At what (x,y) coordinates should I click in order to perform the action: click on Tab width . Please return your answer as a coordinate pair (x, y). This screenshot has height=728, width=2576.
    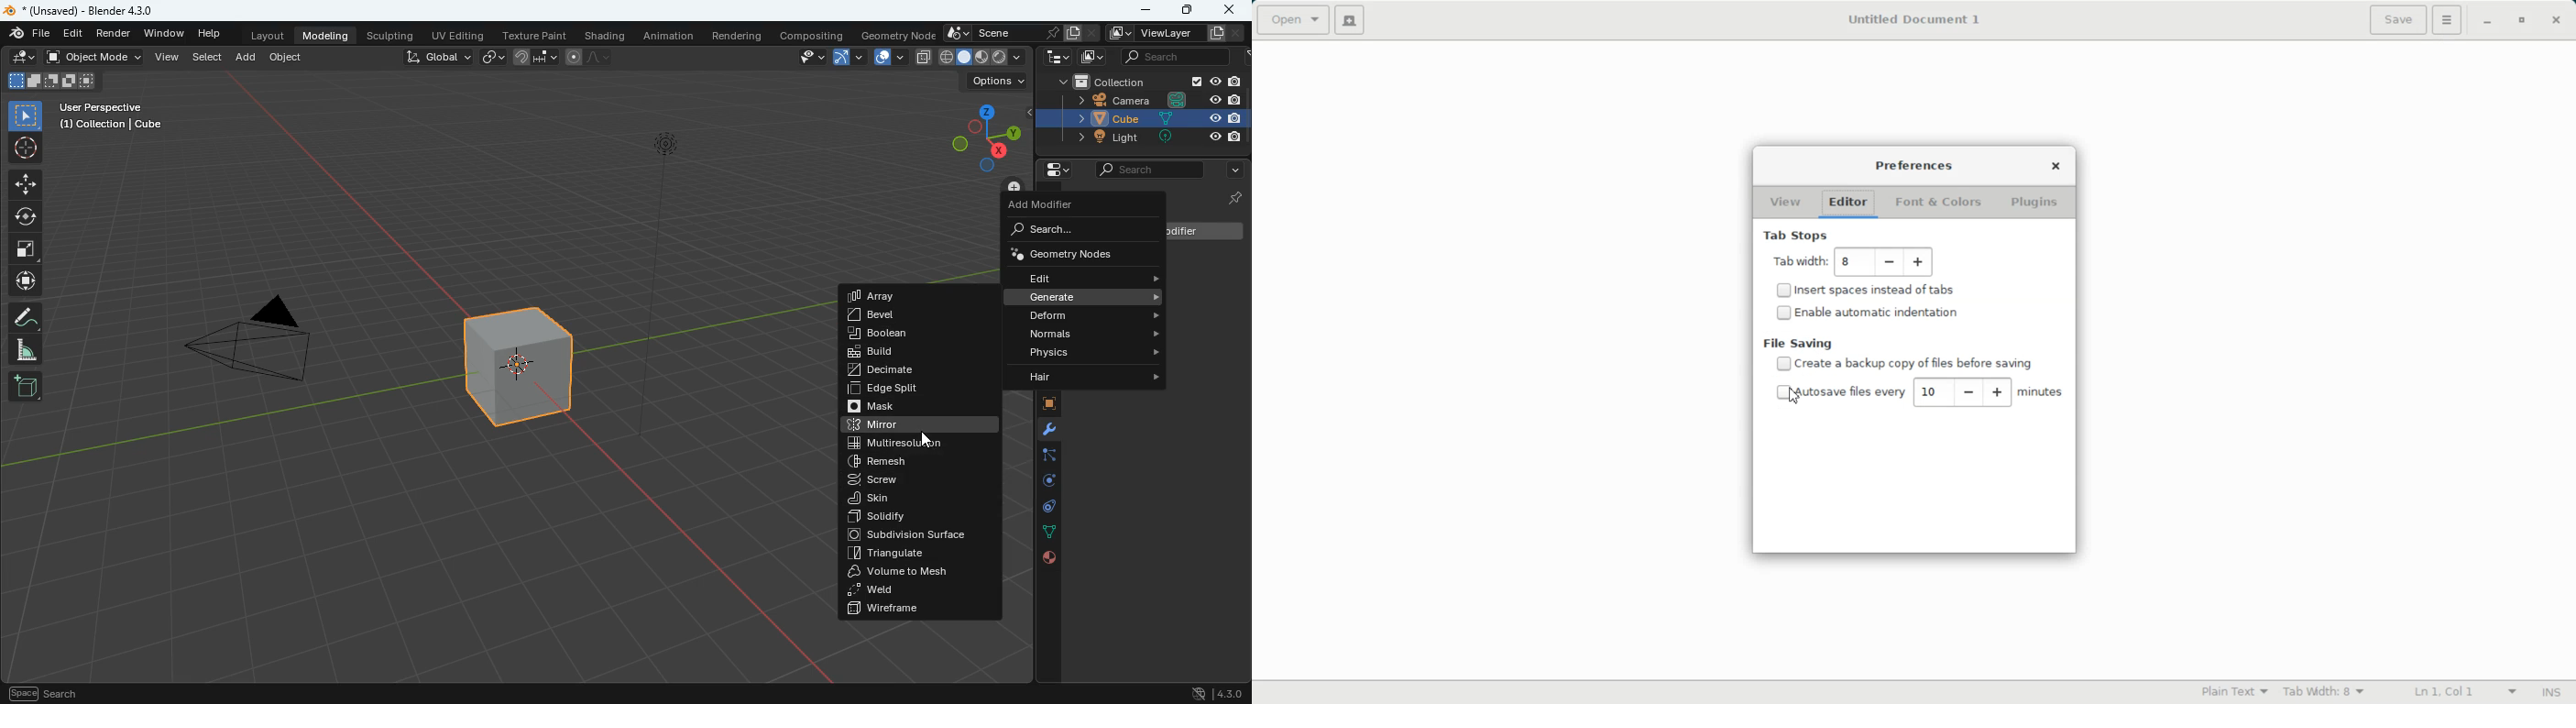
    Looking at the image, I should click on (1798, 262).